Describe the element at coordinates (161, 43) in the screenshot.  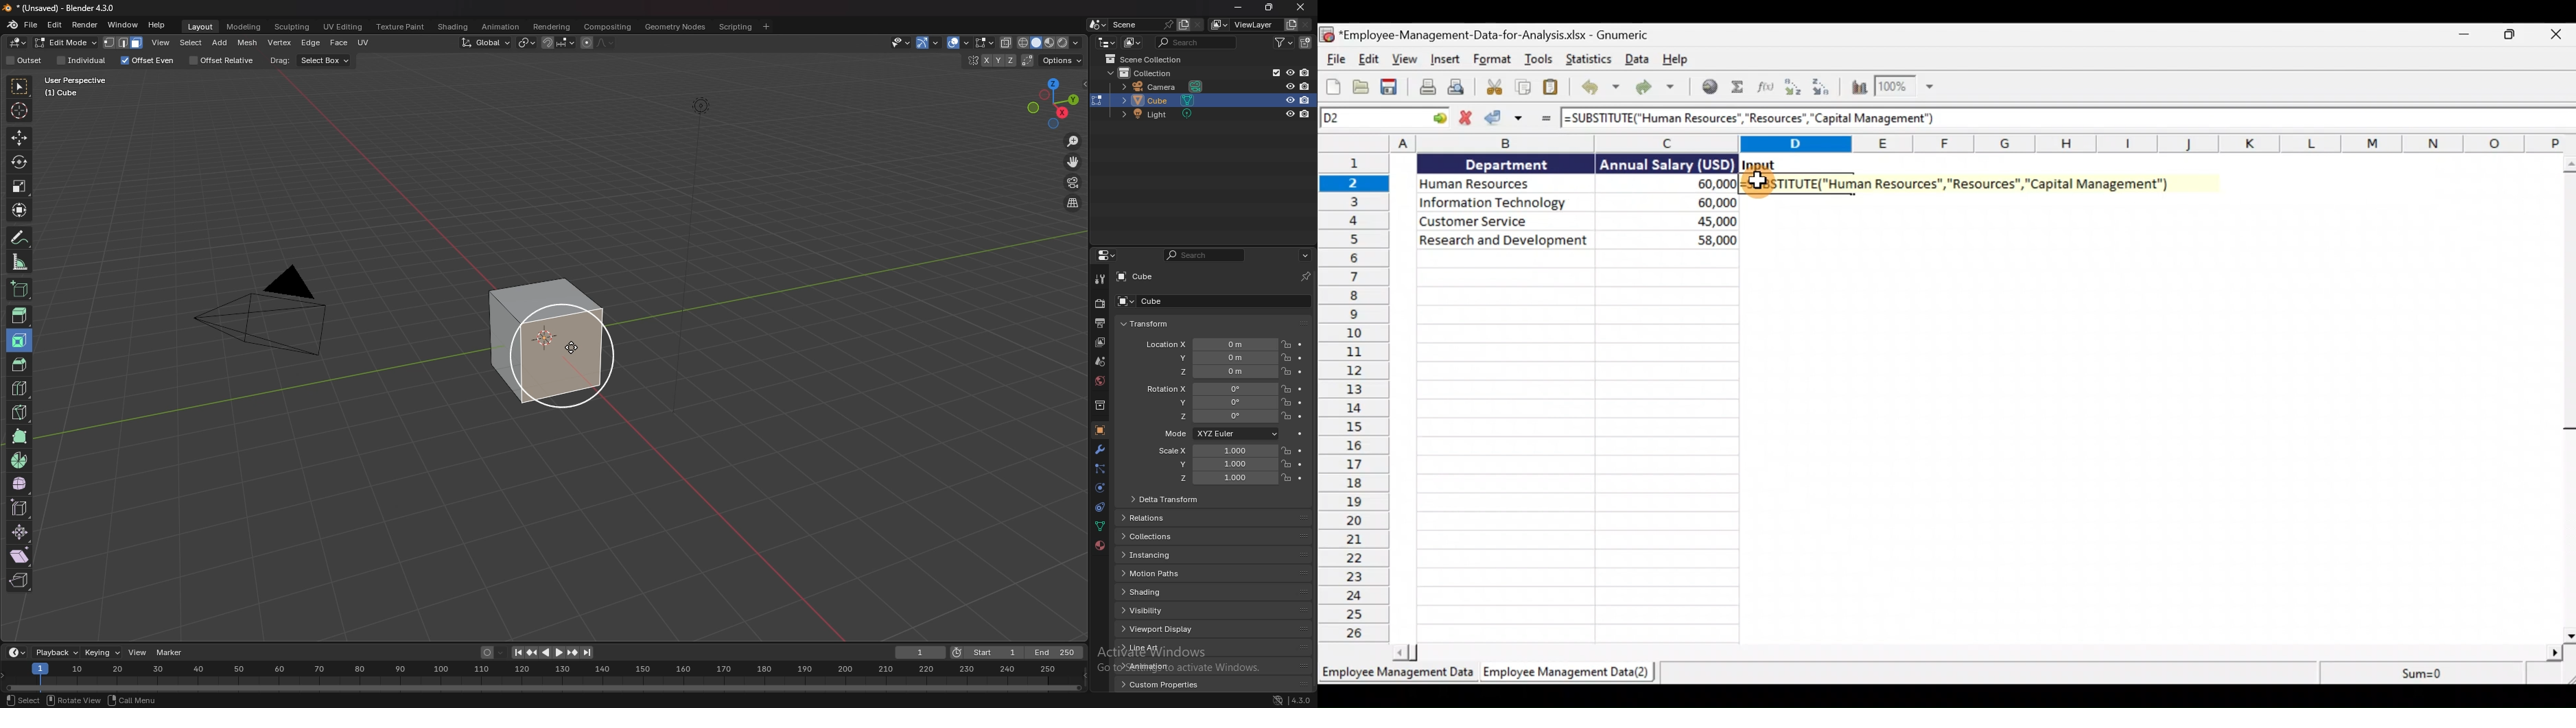
I see `view` at that location.